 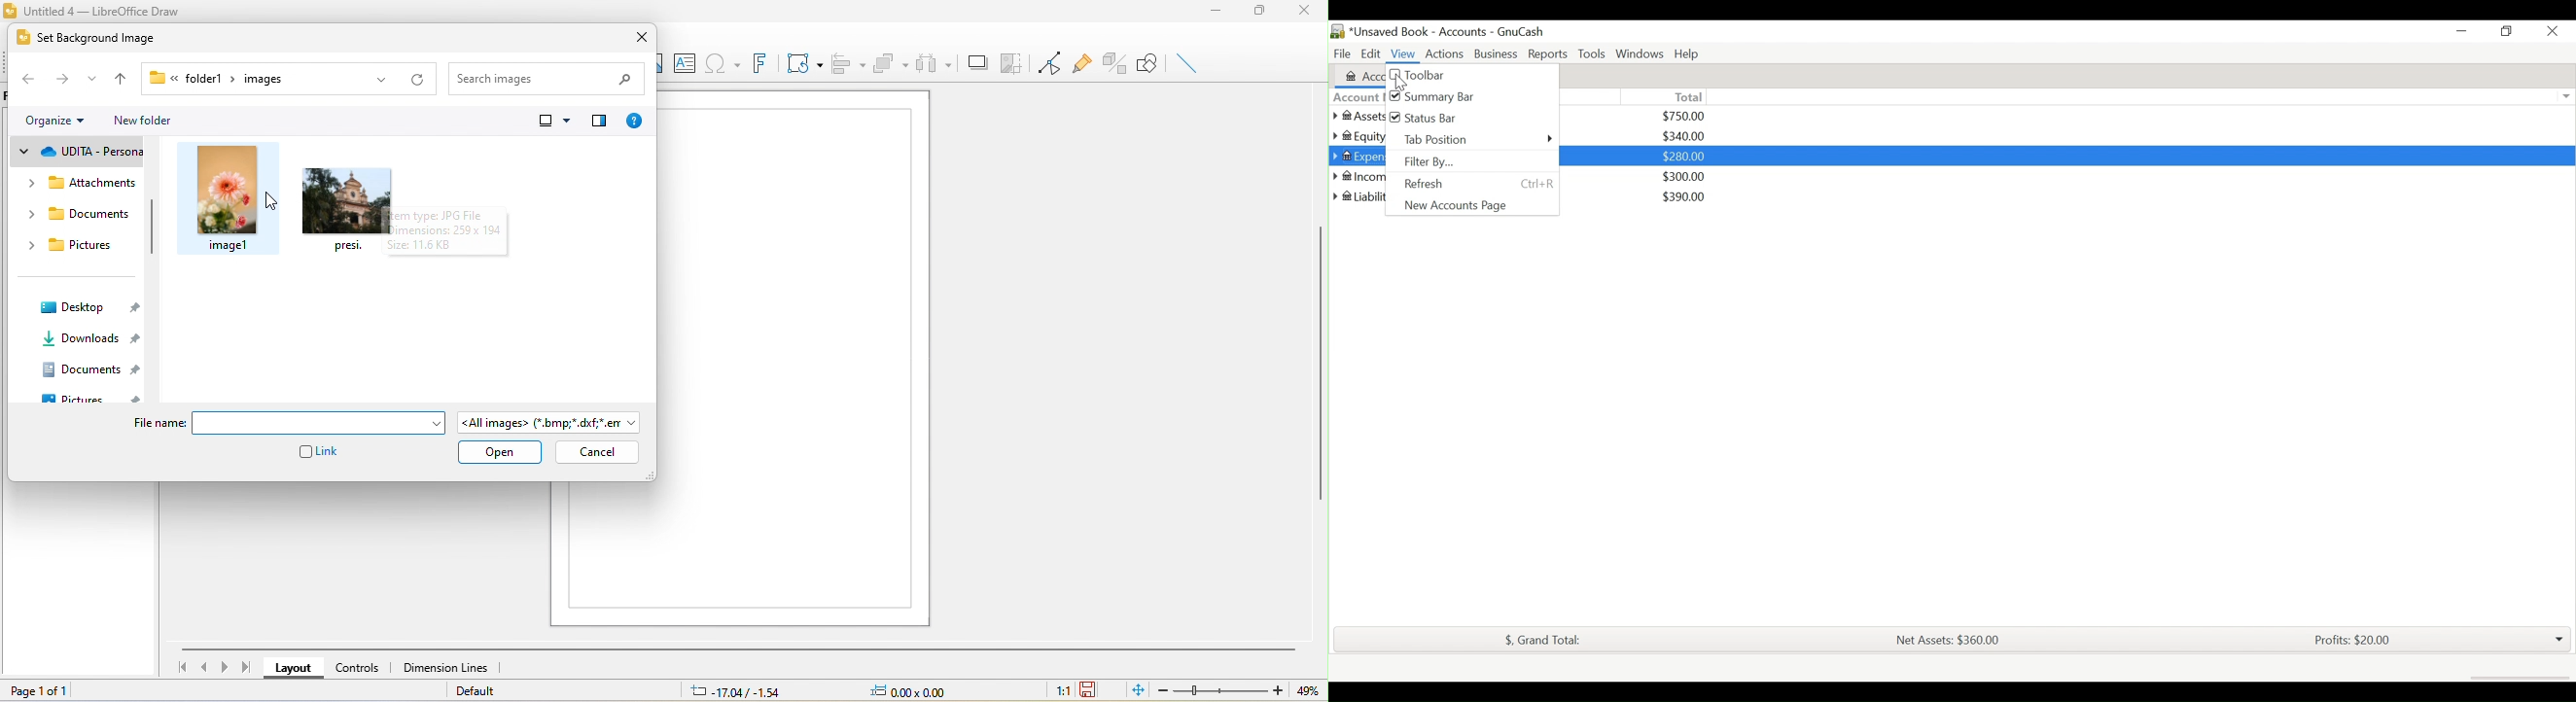 What do you see at coordinates (1187, 66) in the screenshot?
I see `insert line` at bounding box center [1187, 66].